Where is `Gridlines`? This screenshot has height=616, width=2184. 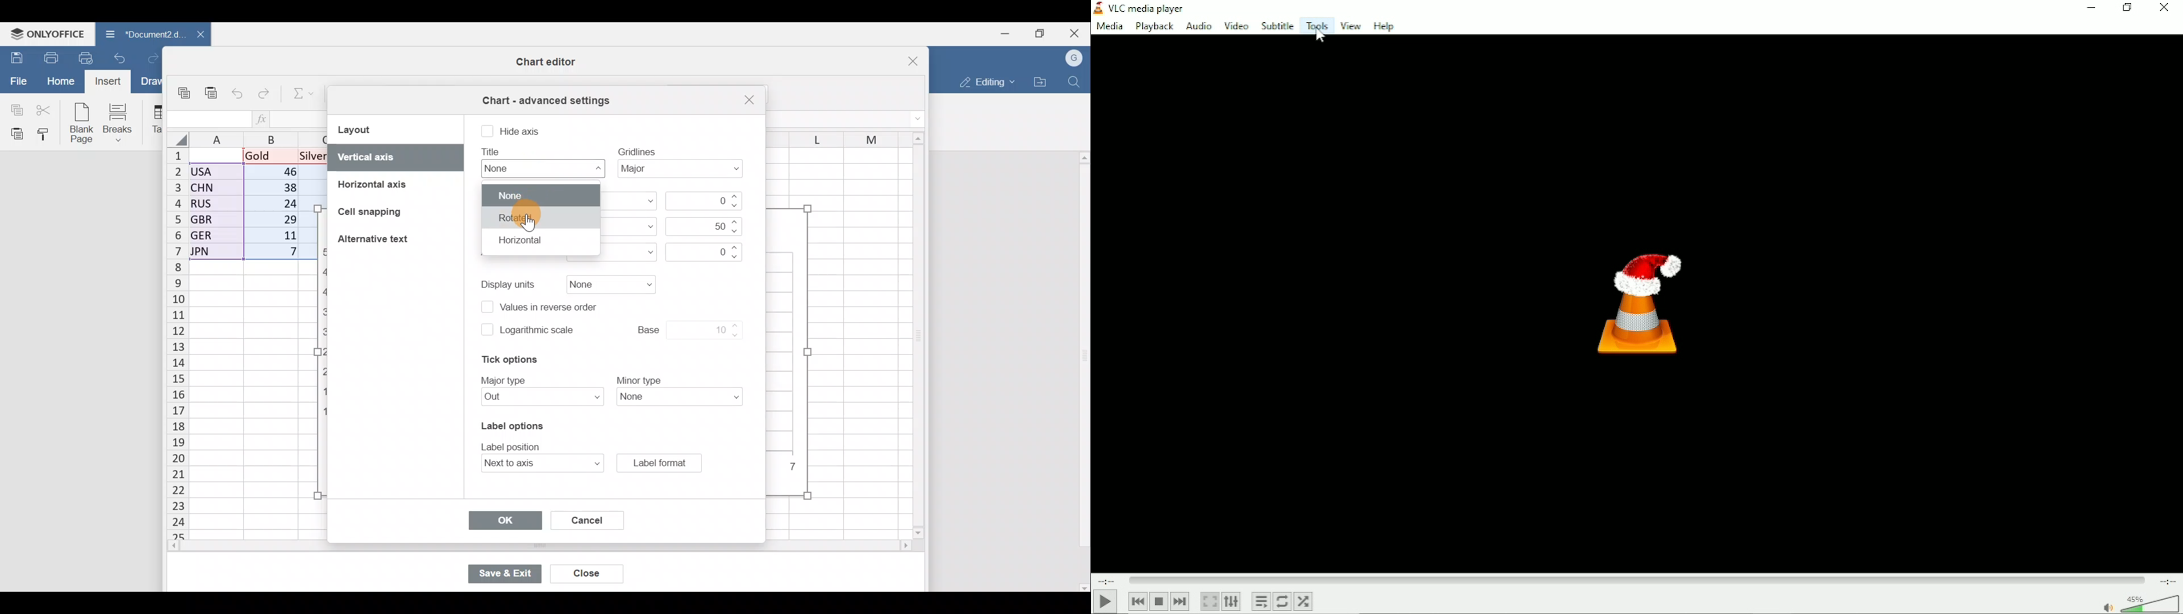
Gridlines is located at coordinates (679, 169).